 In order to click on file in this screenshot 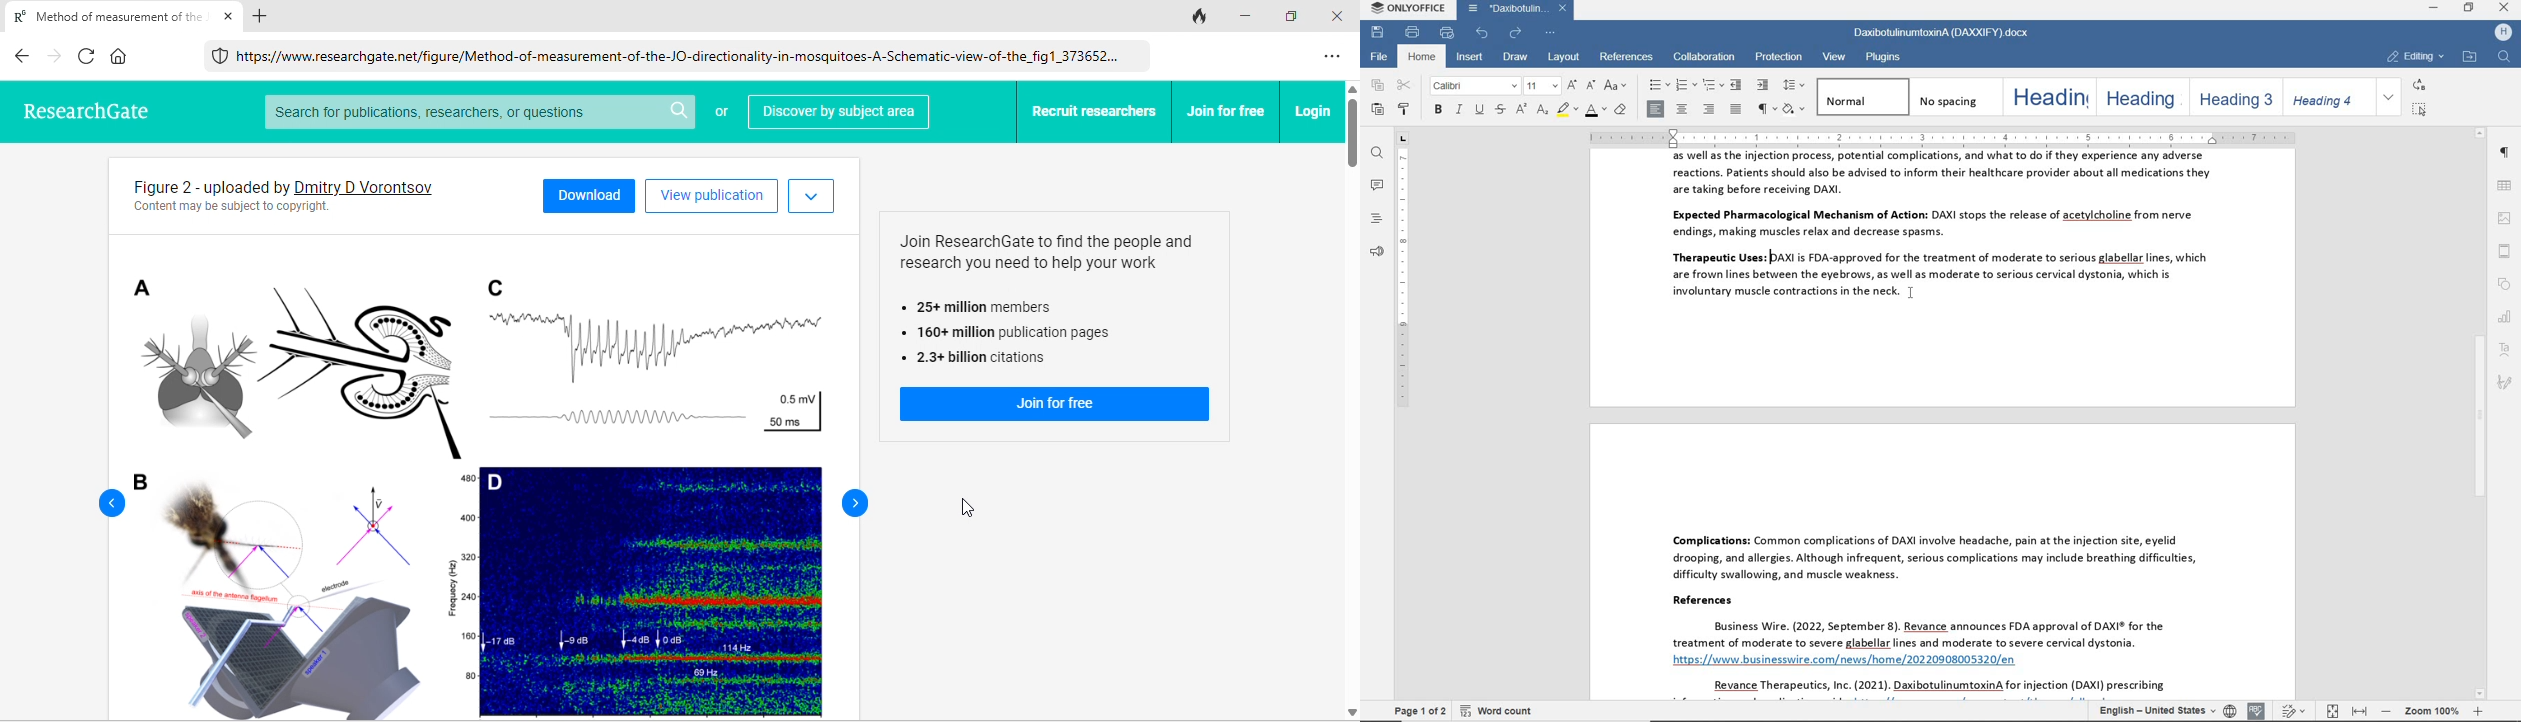, I will do `click(1380, 57)`.